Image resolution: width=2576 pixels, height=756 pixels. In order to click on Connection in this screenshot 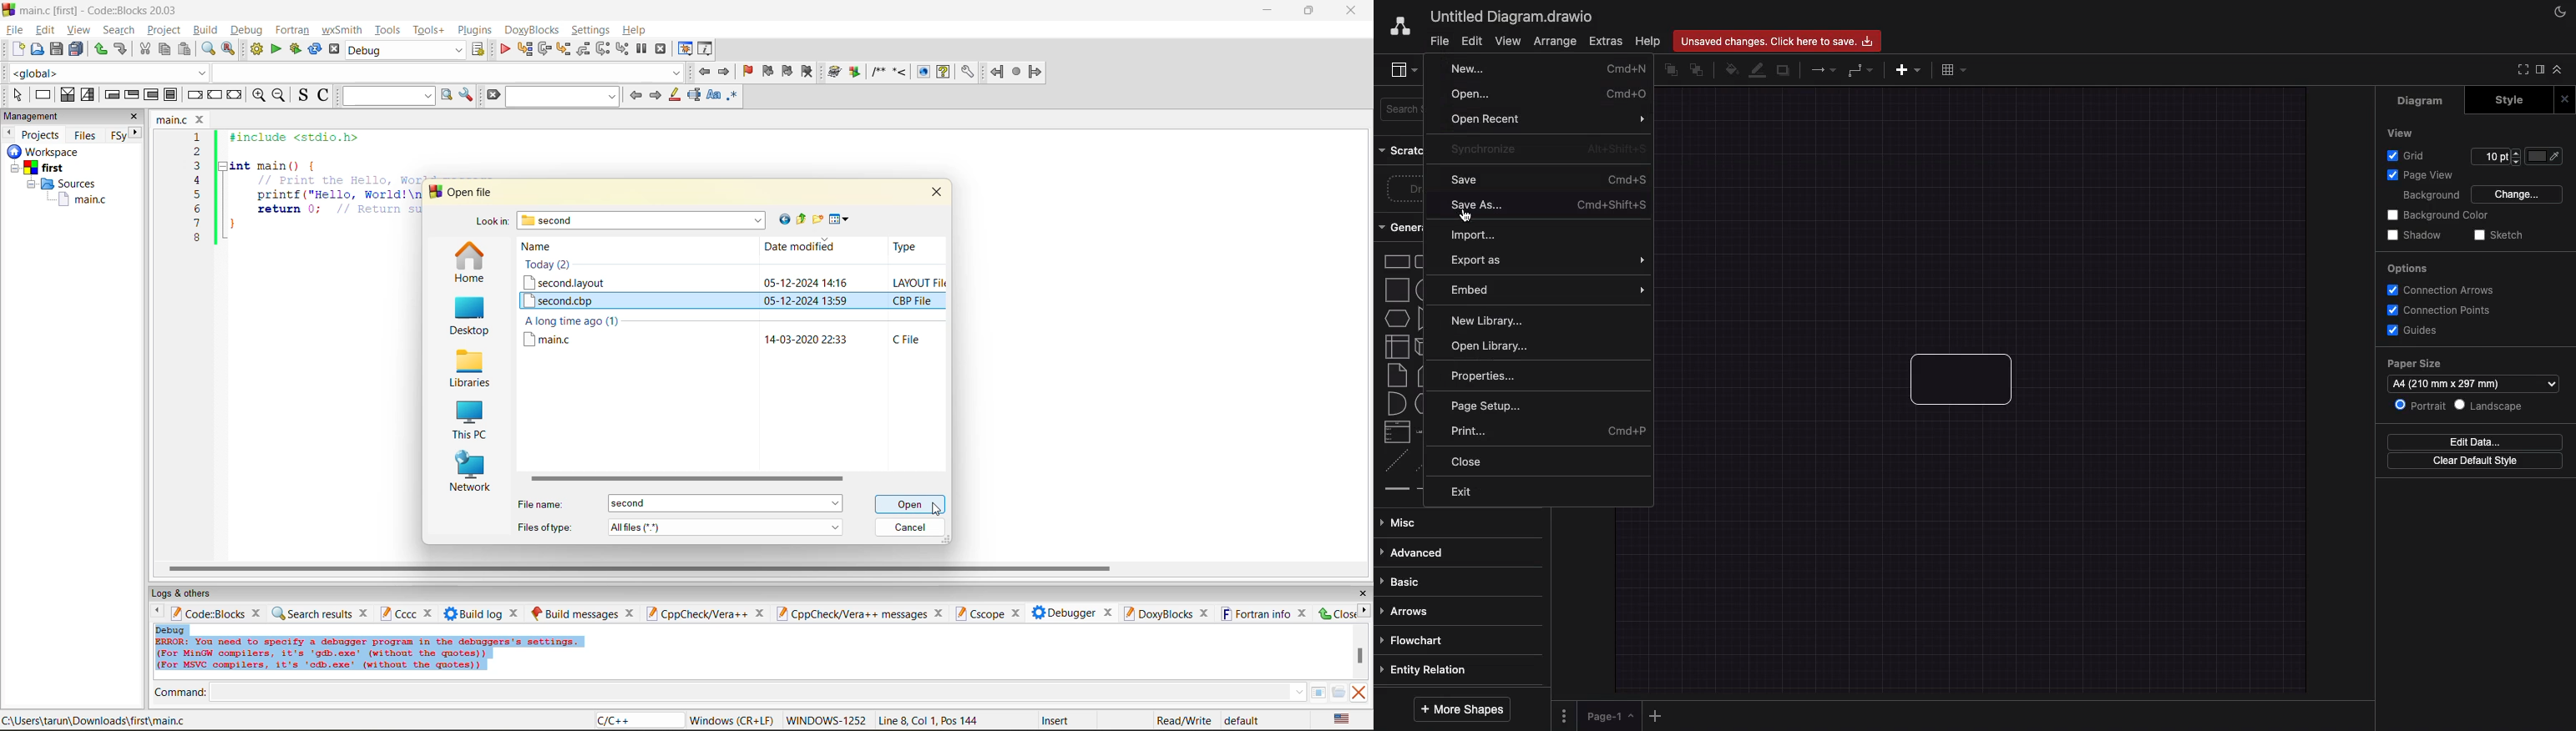, I will do `click(1824, 69)`.